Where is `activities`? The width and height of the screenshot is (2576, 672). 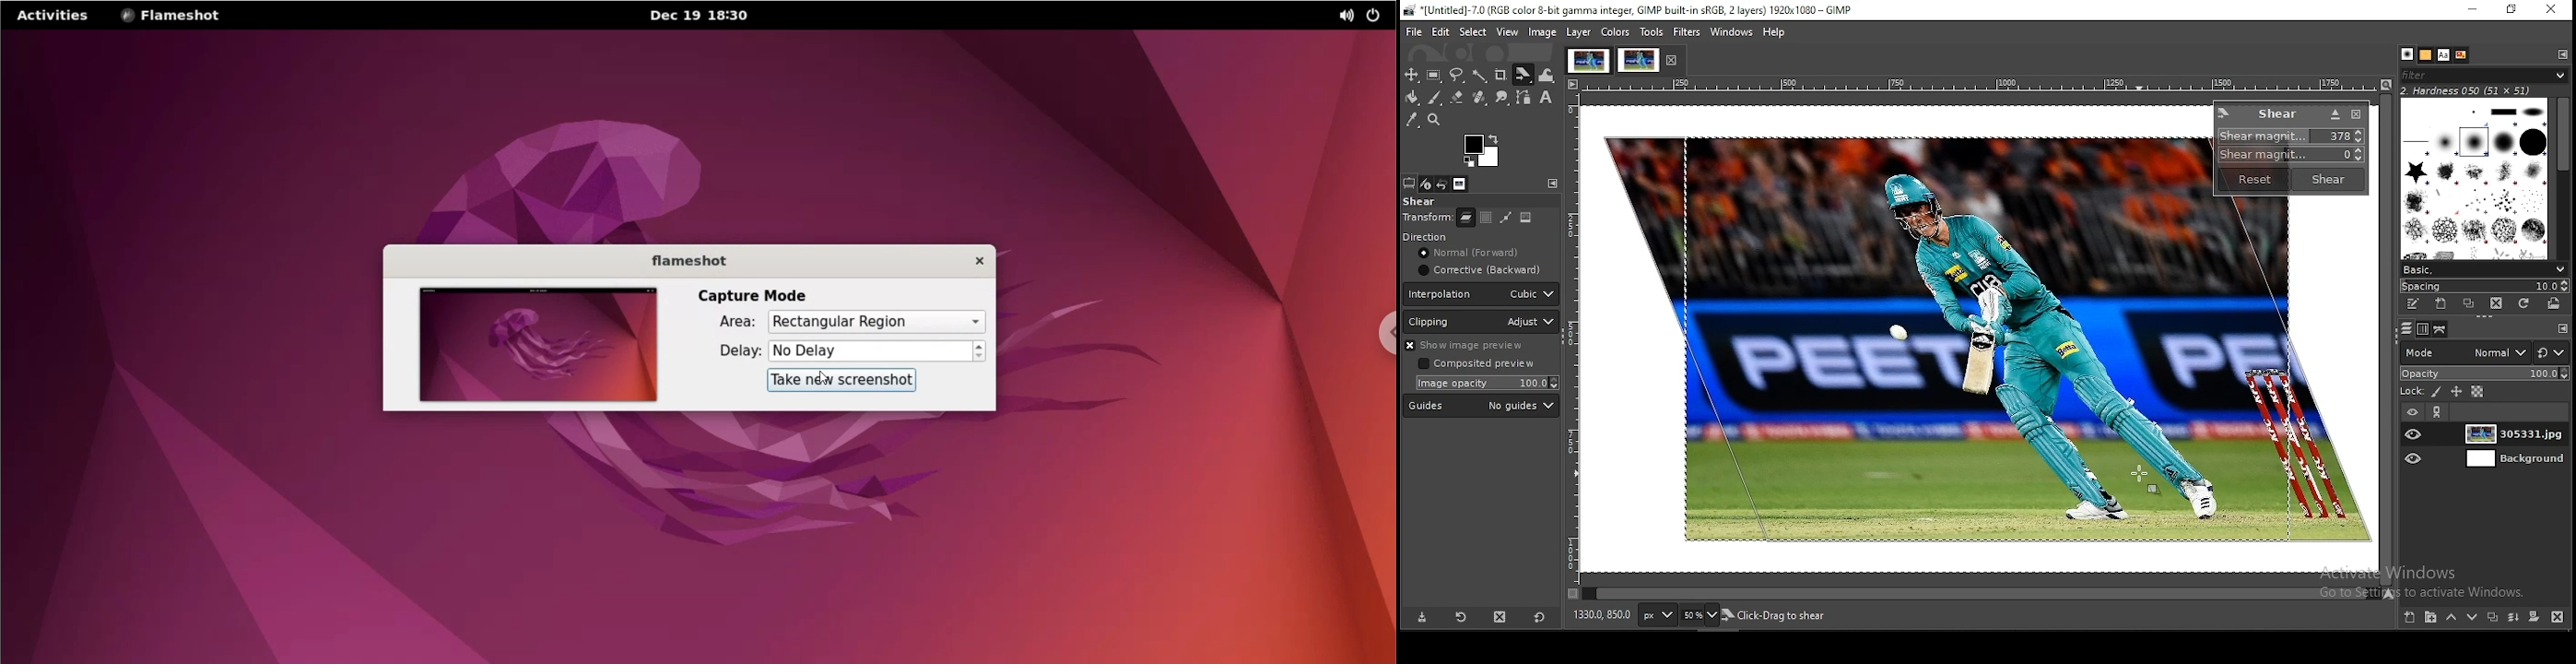
activities is located at coordinates (55, 15).